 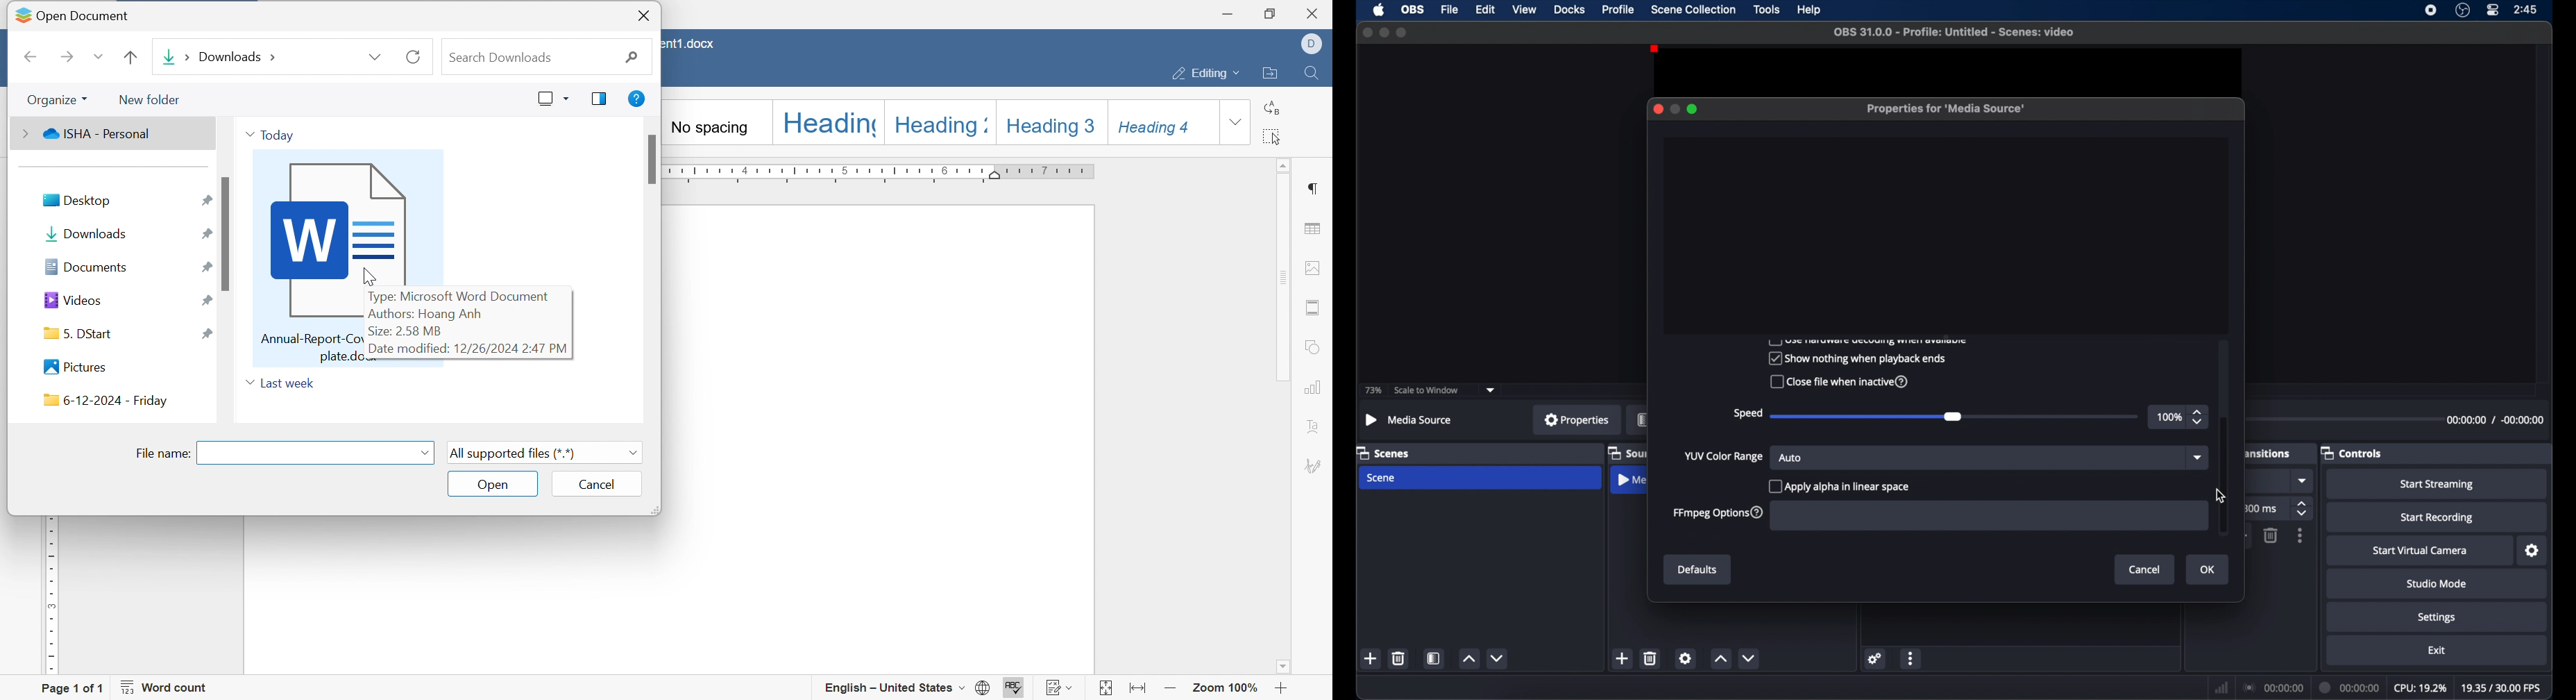 I want to click on minimize, so click(x=1384, y=32).